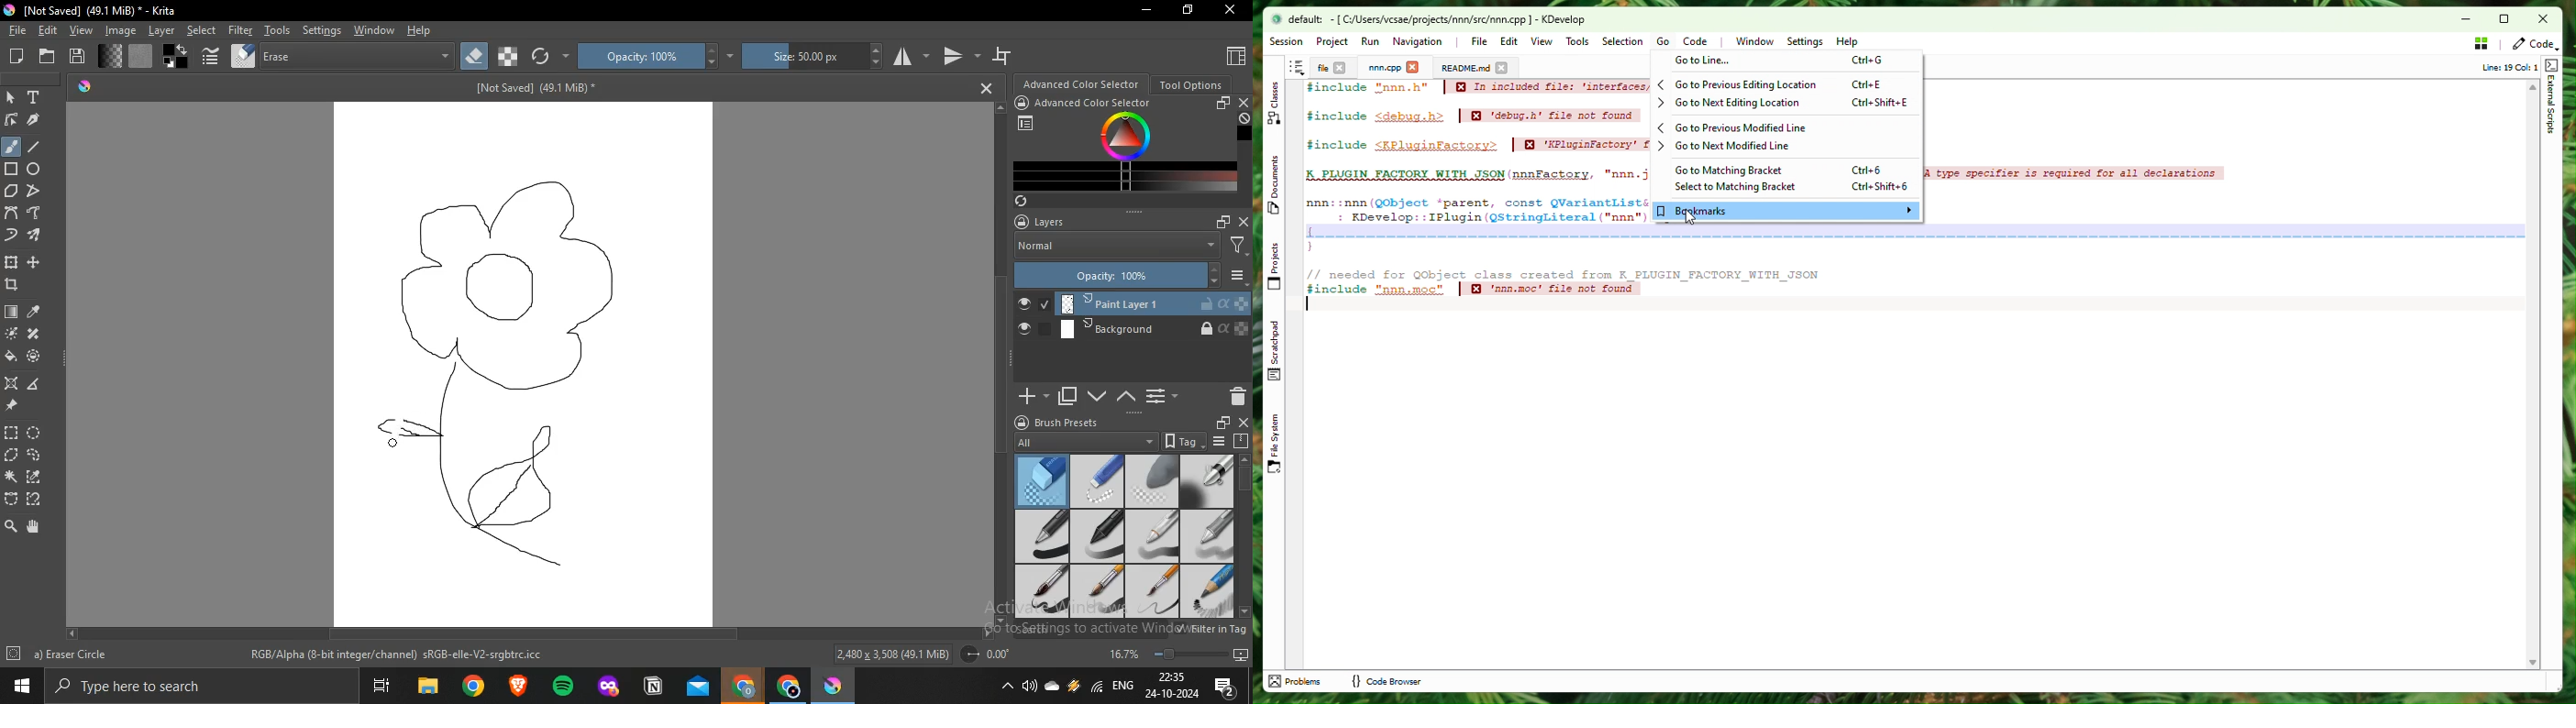 The height and width of the screenshot is (728, 2576). Describe the element at coordinates (891, 653) in the screenshot. I see `2,480 x 3,508 (49.1 MiB)` at that location.